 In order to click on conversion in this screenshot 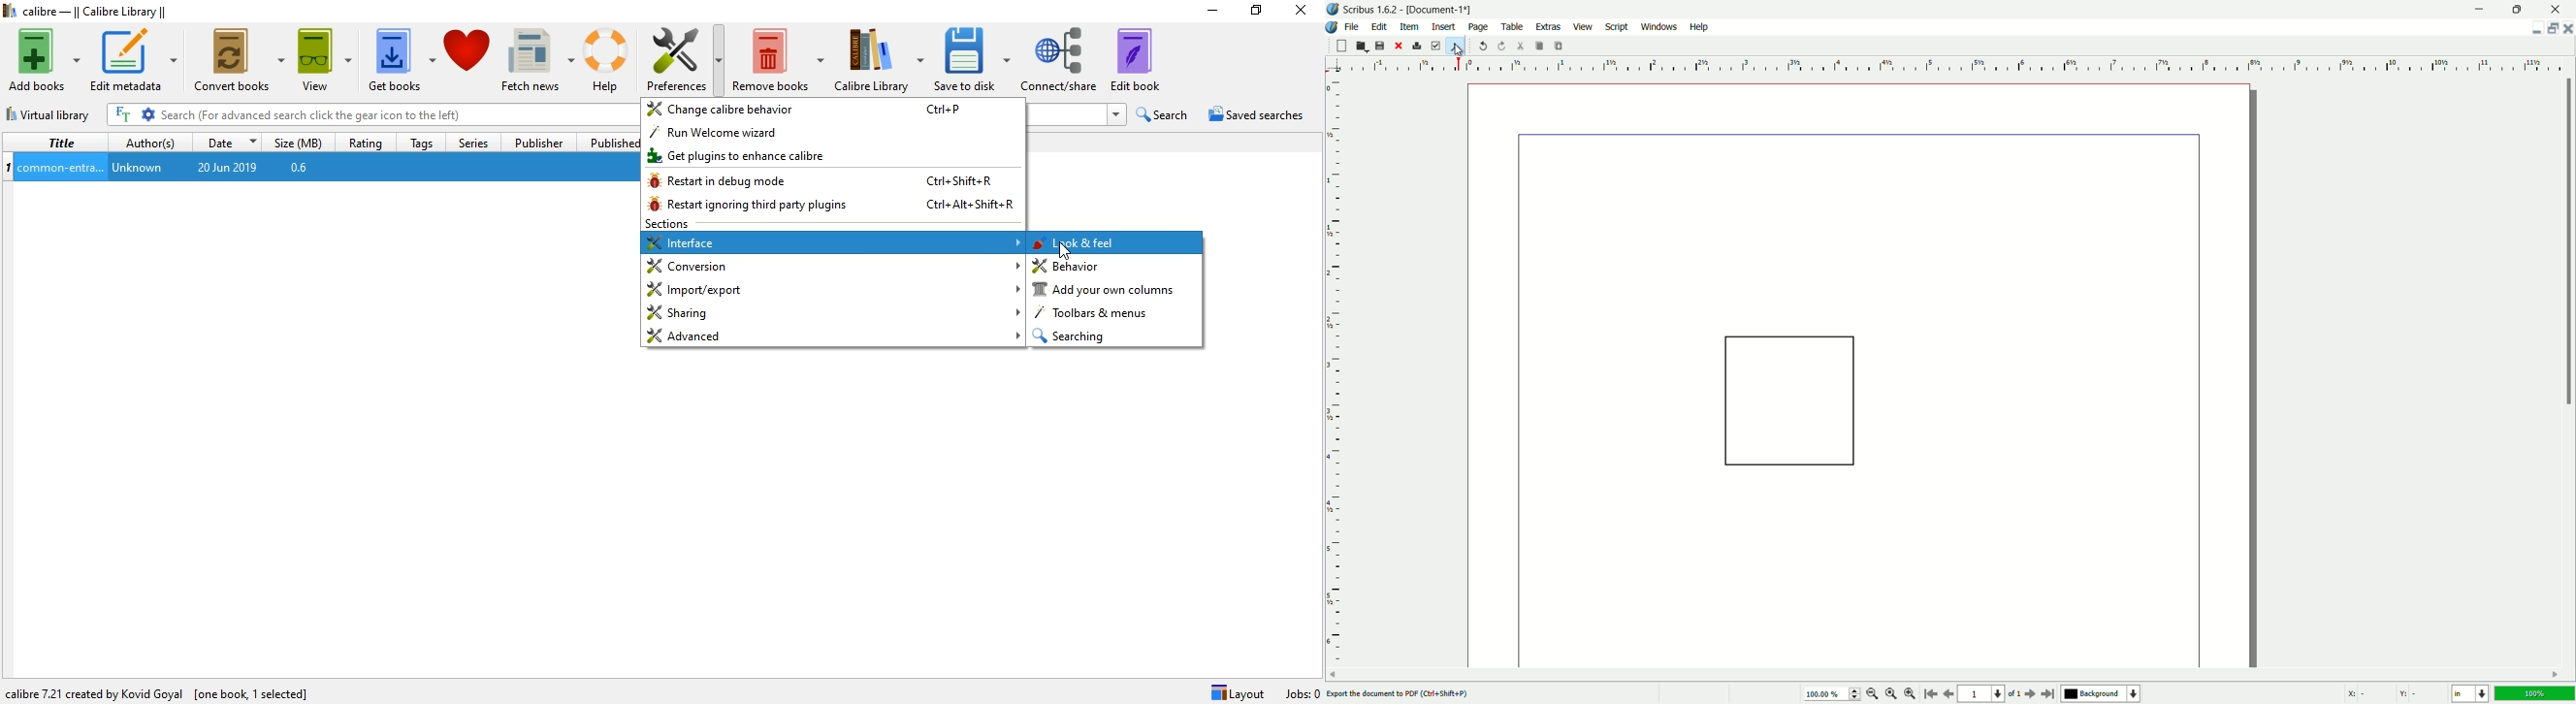, I will do `click(832, 266)`.